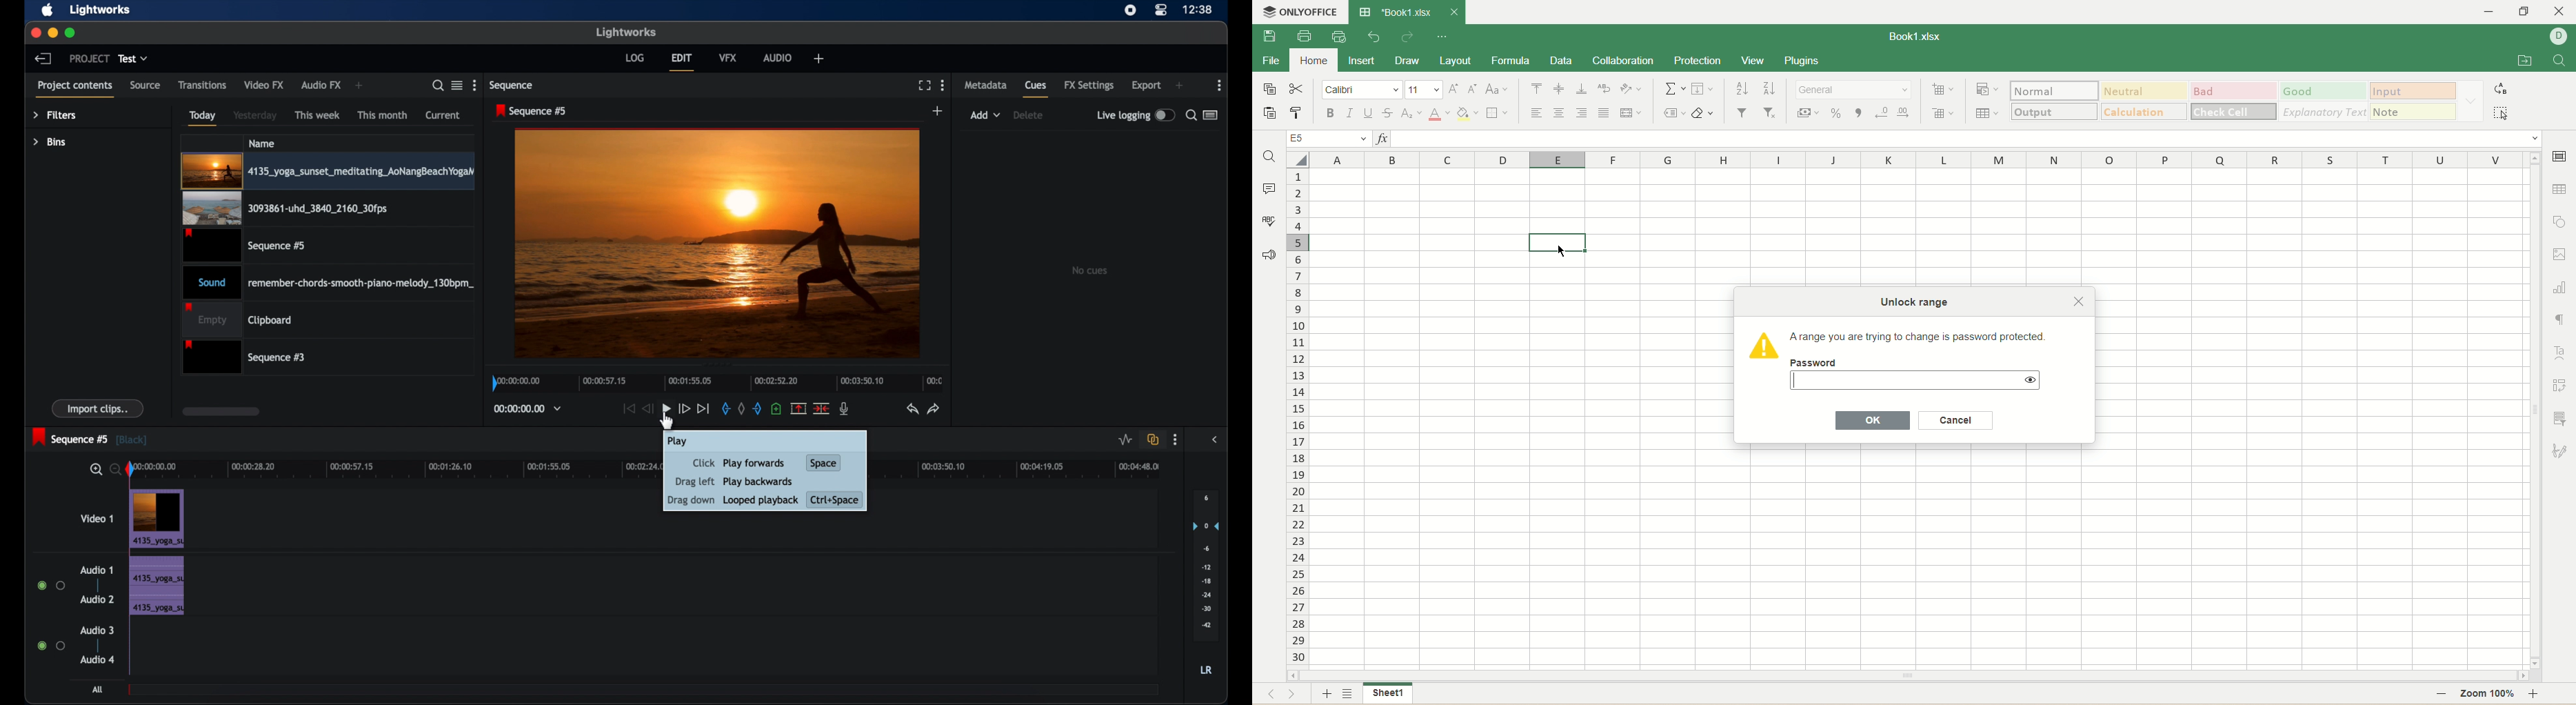  Describe the element at coordinates (716, 381) in the screenshot. I see `timeline  scale` at that location.